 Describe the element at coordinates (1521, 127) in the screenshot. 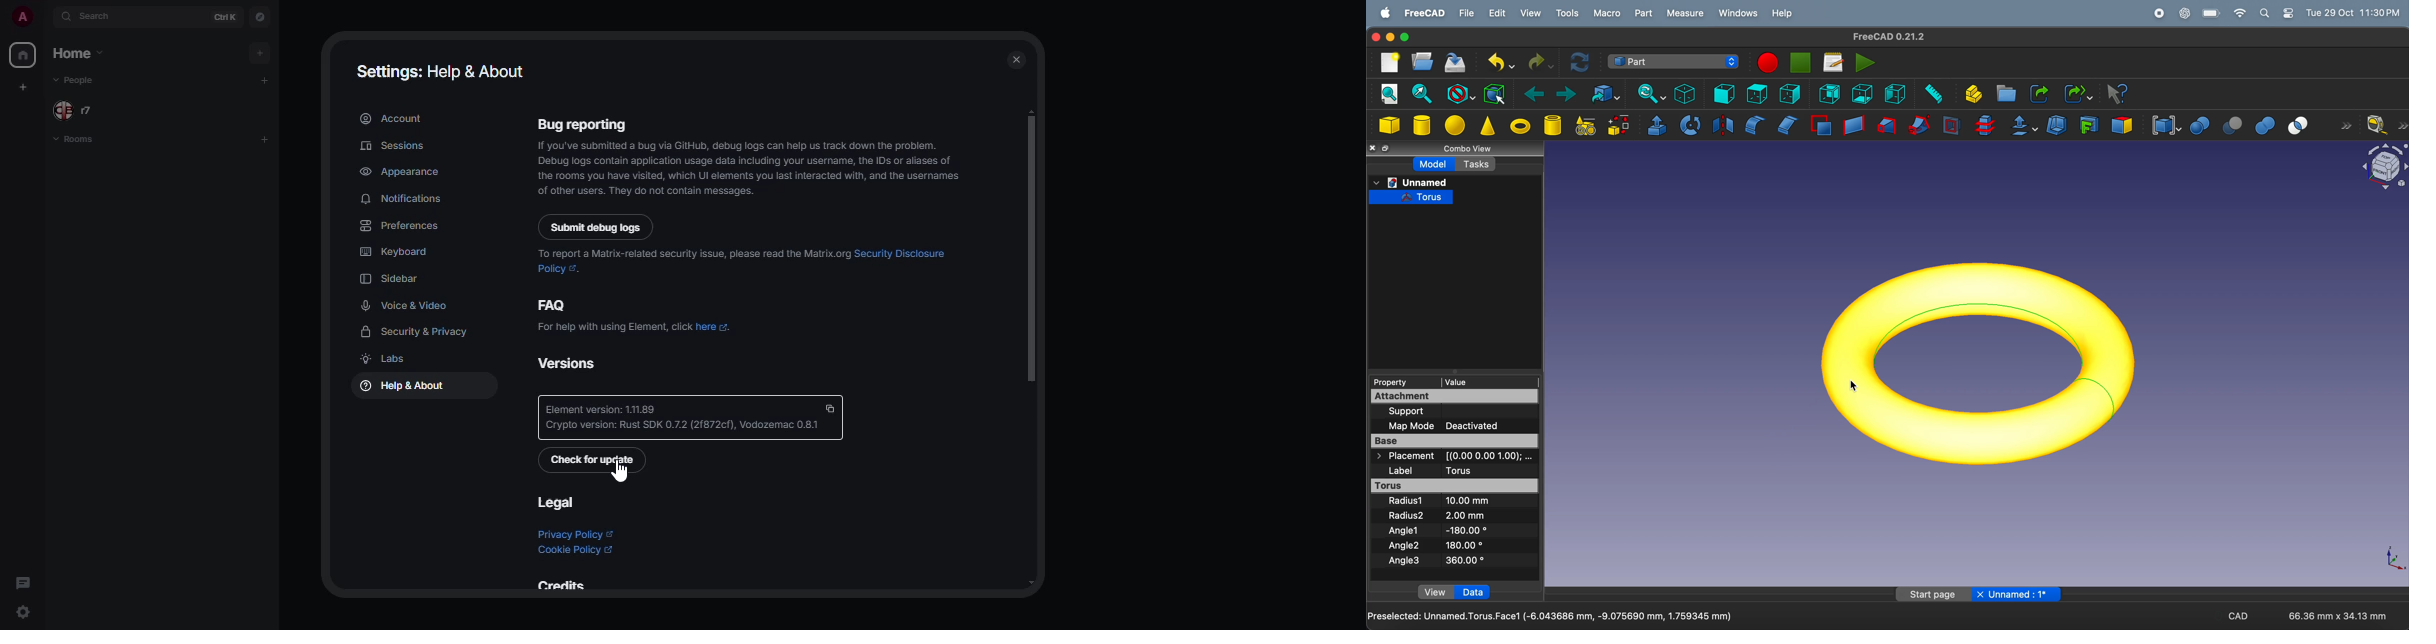

I see `torus` at that location.